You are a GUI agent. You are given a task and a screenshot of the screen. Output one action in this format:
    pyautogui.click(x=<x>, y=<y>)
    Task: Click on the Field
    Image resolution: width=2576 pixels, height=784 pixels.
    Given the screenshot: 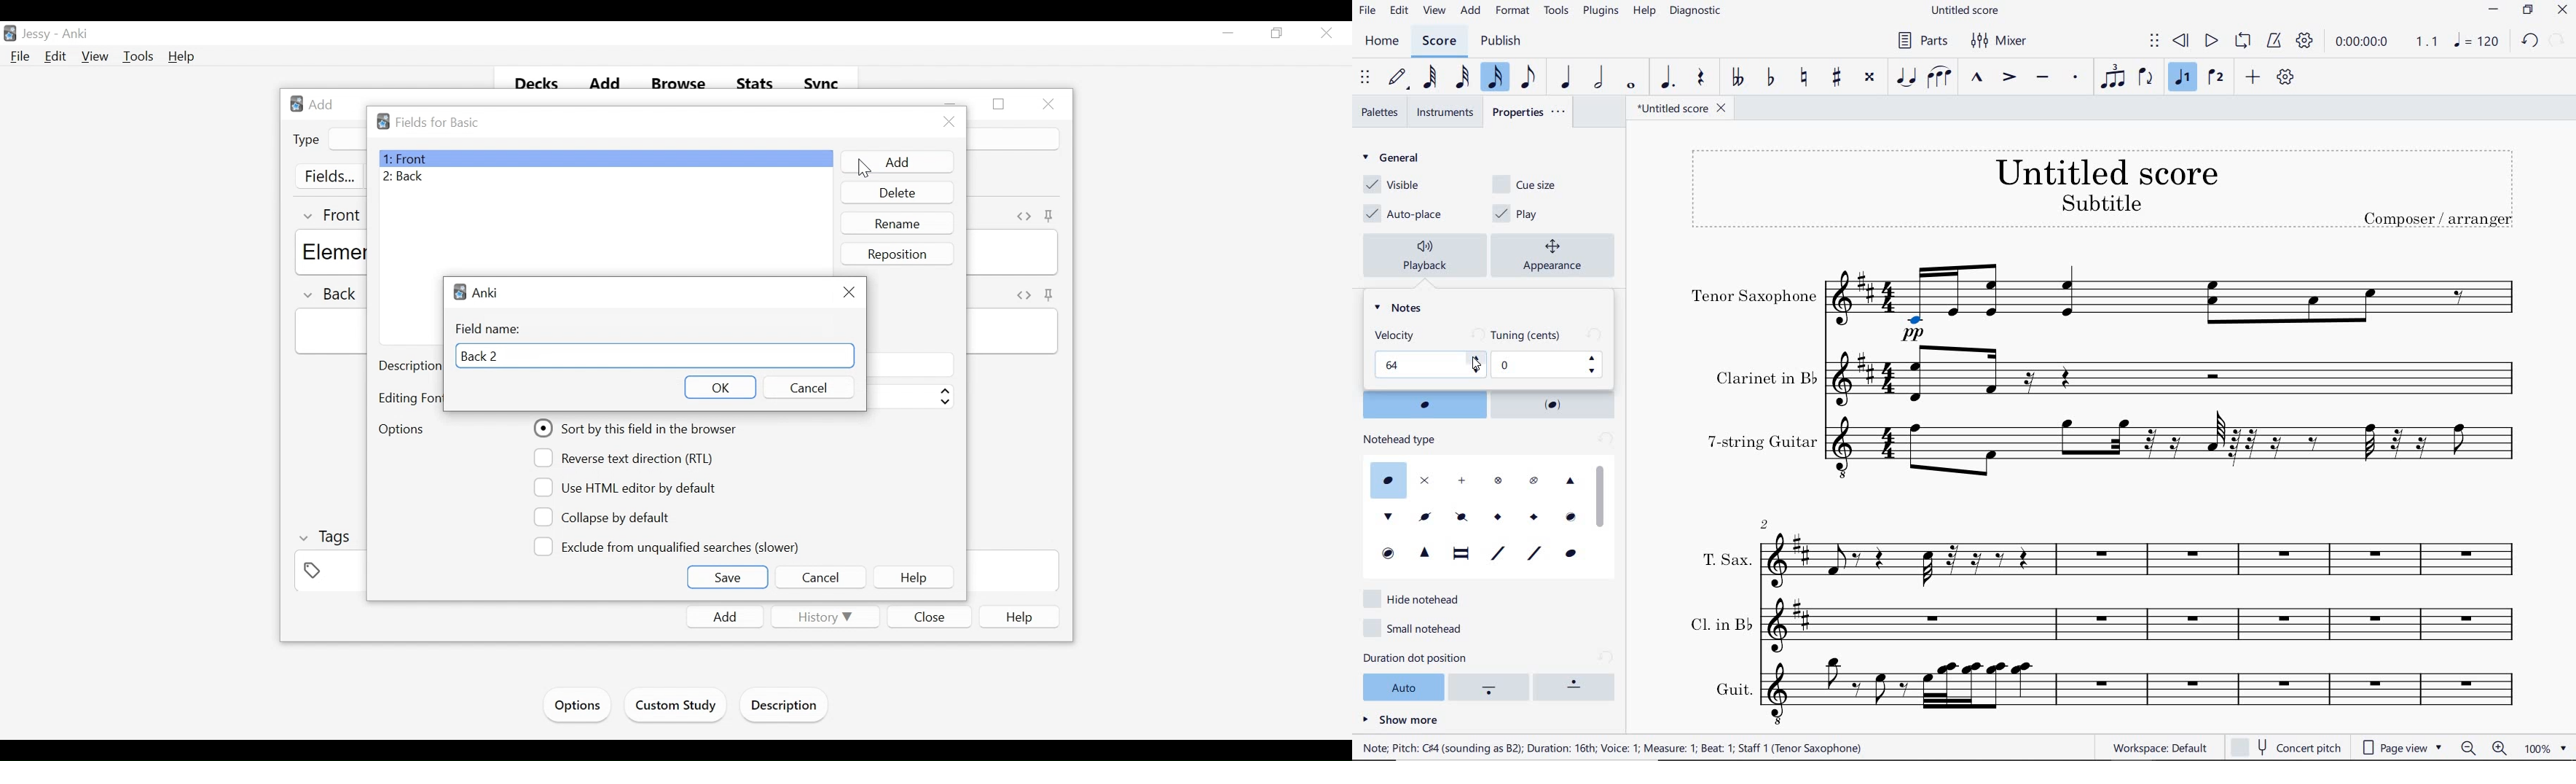 What is the action you would take?
    pyautogui.click(x=654, y=356)
    